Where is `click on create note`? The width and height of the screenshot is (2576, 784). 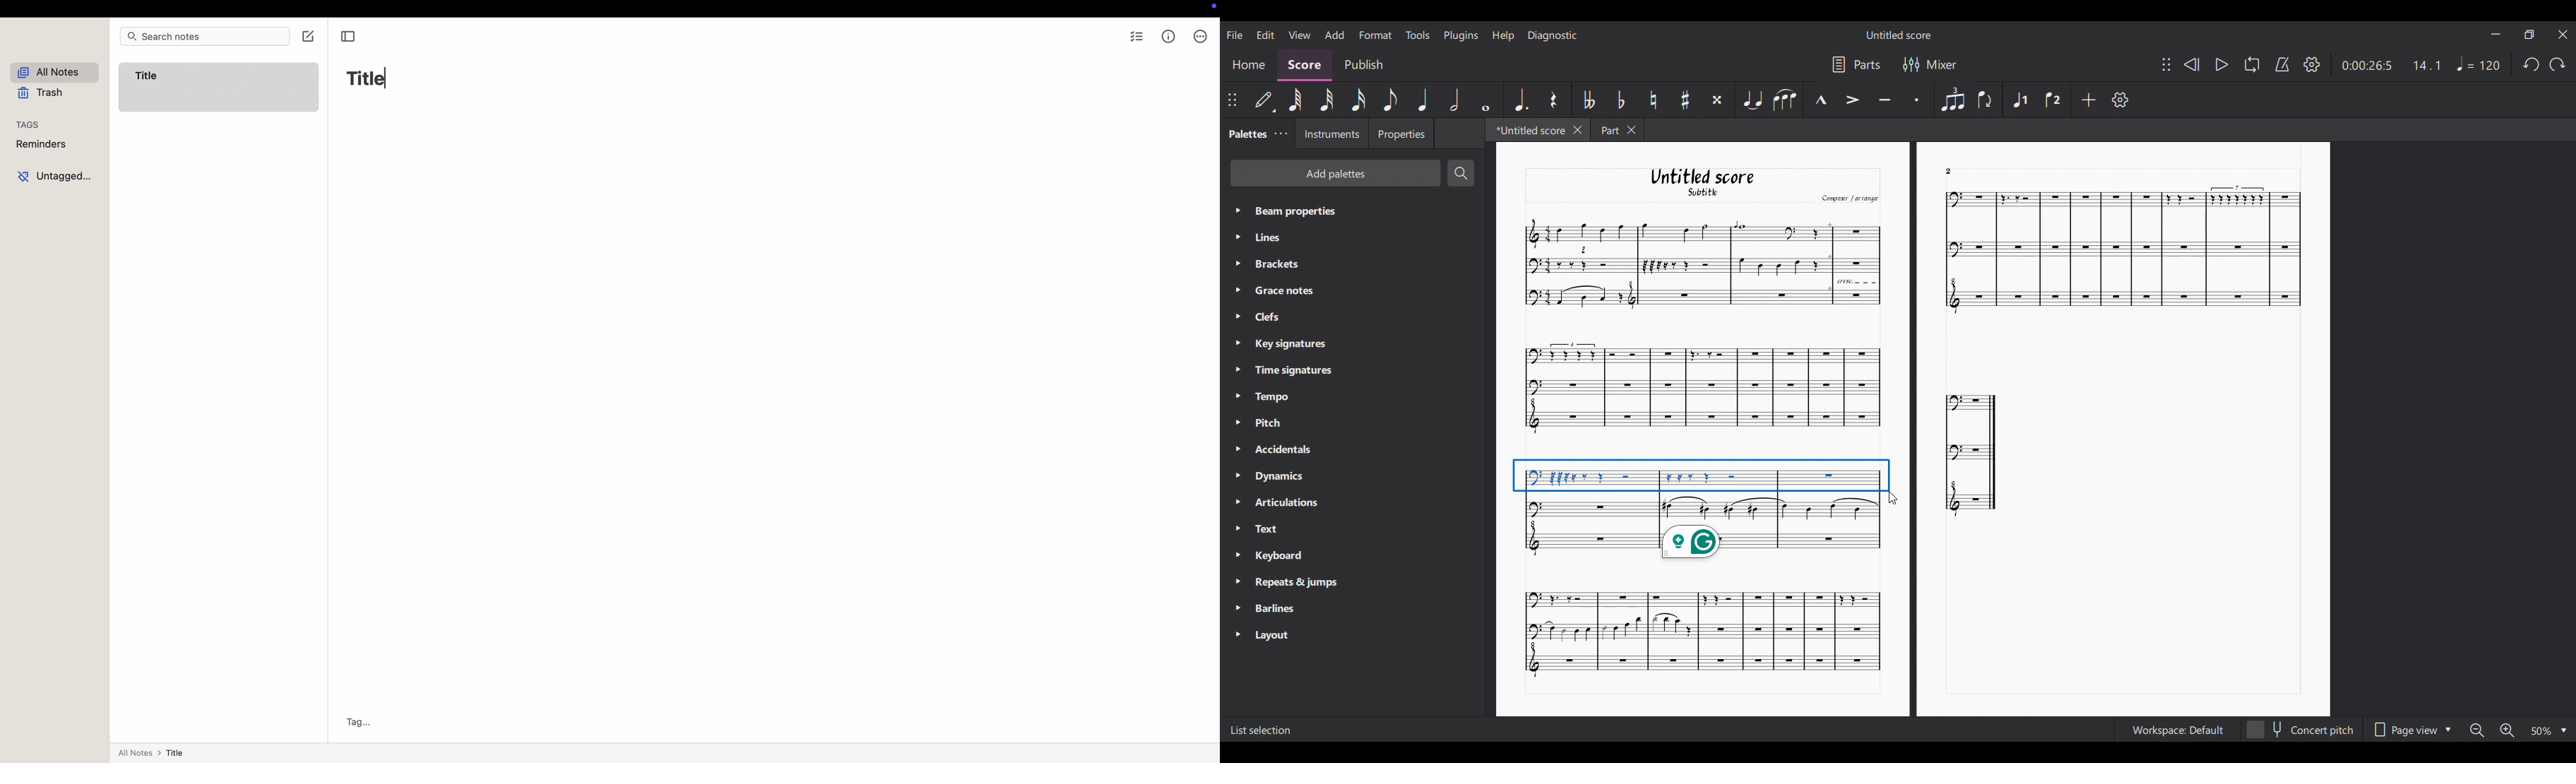
click on create note is located at coordinates (311, 38).